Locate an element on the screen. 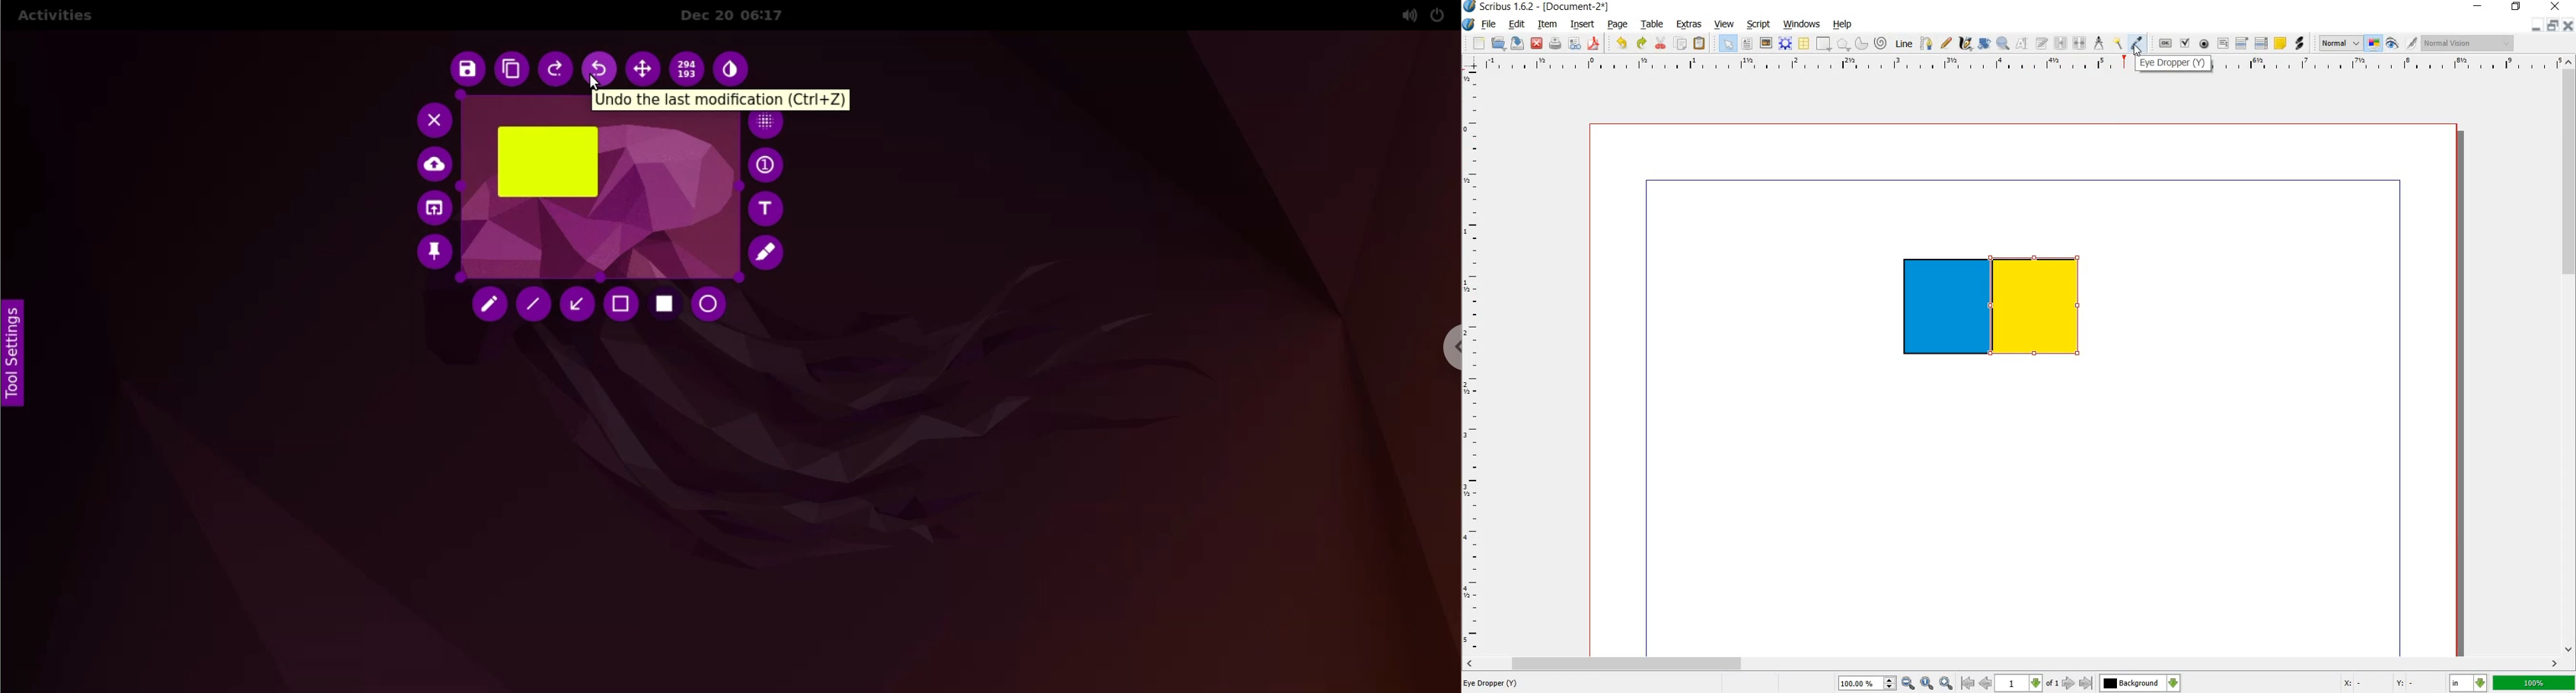  spiral is located at coordinates (1880, 42).